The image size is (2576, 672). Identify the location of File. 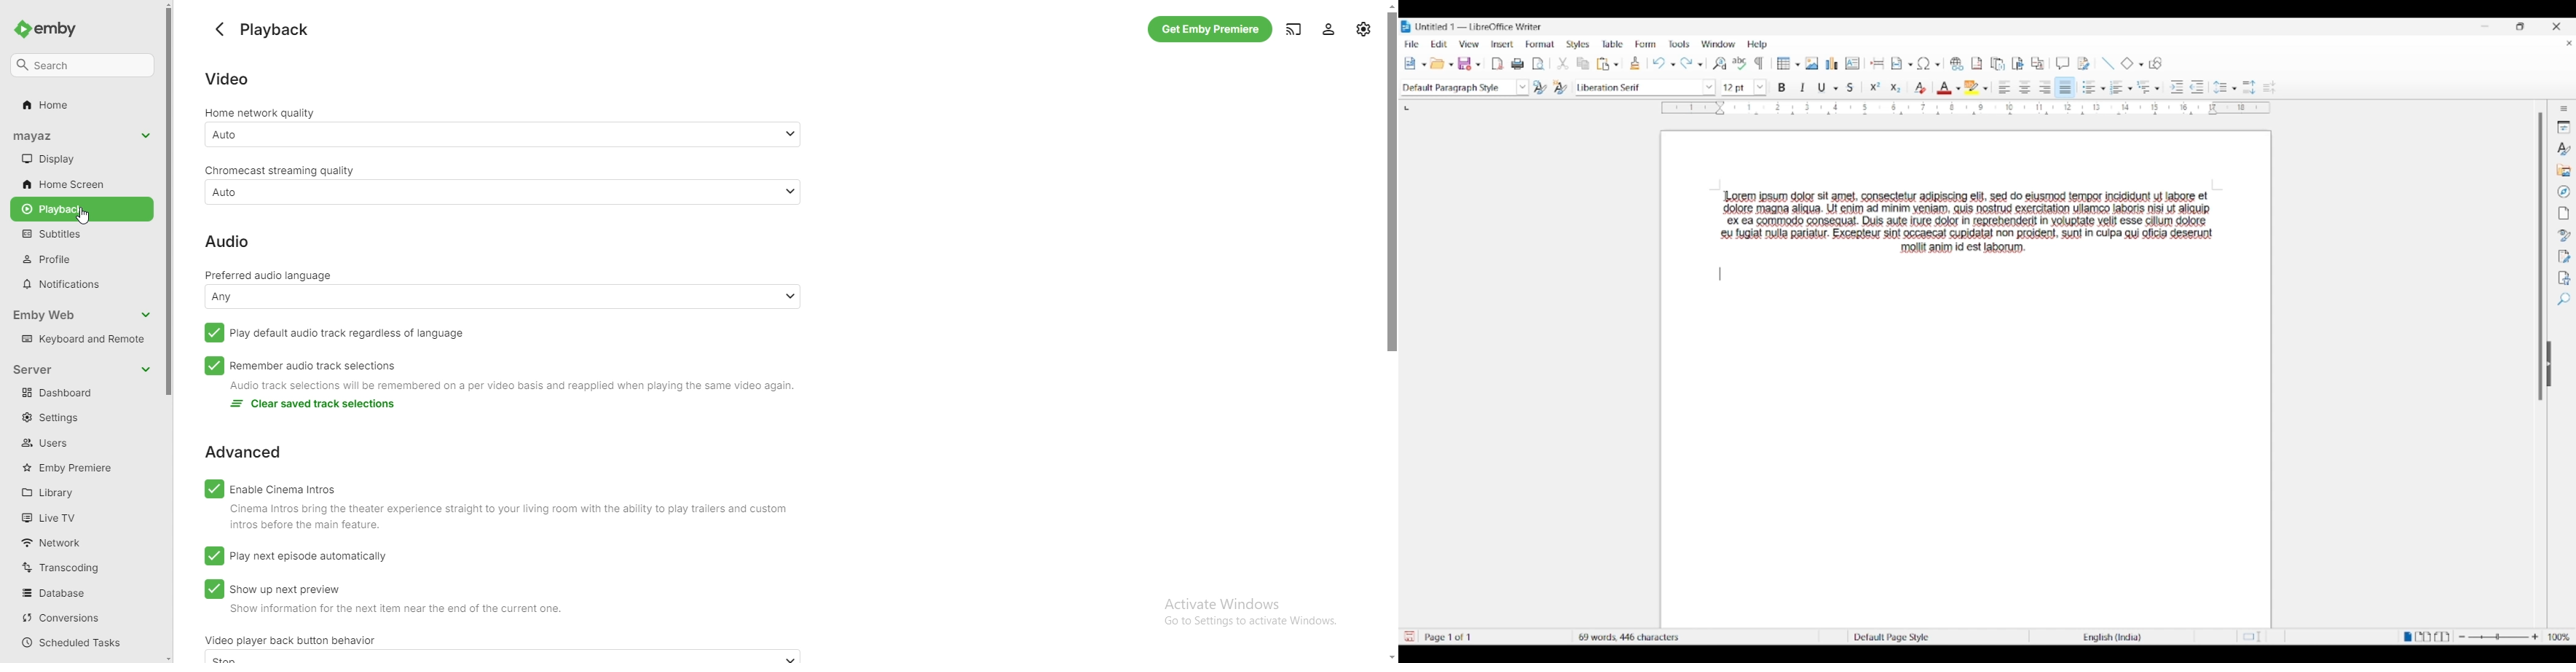
(1412, 44).